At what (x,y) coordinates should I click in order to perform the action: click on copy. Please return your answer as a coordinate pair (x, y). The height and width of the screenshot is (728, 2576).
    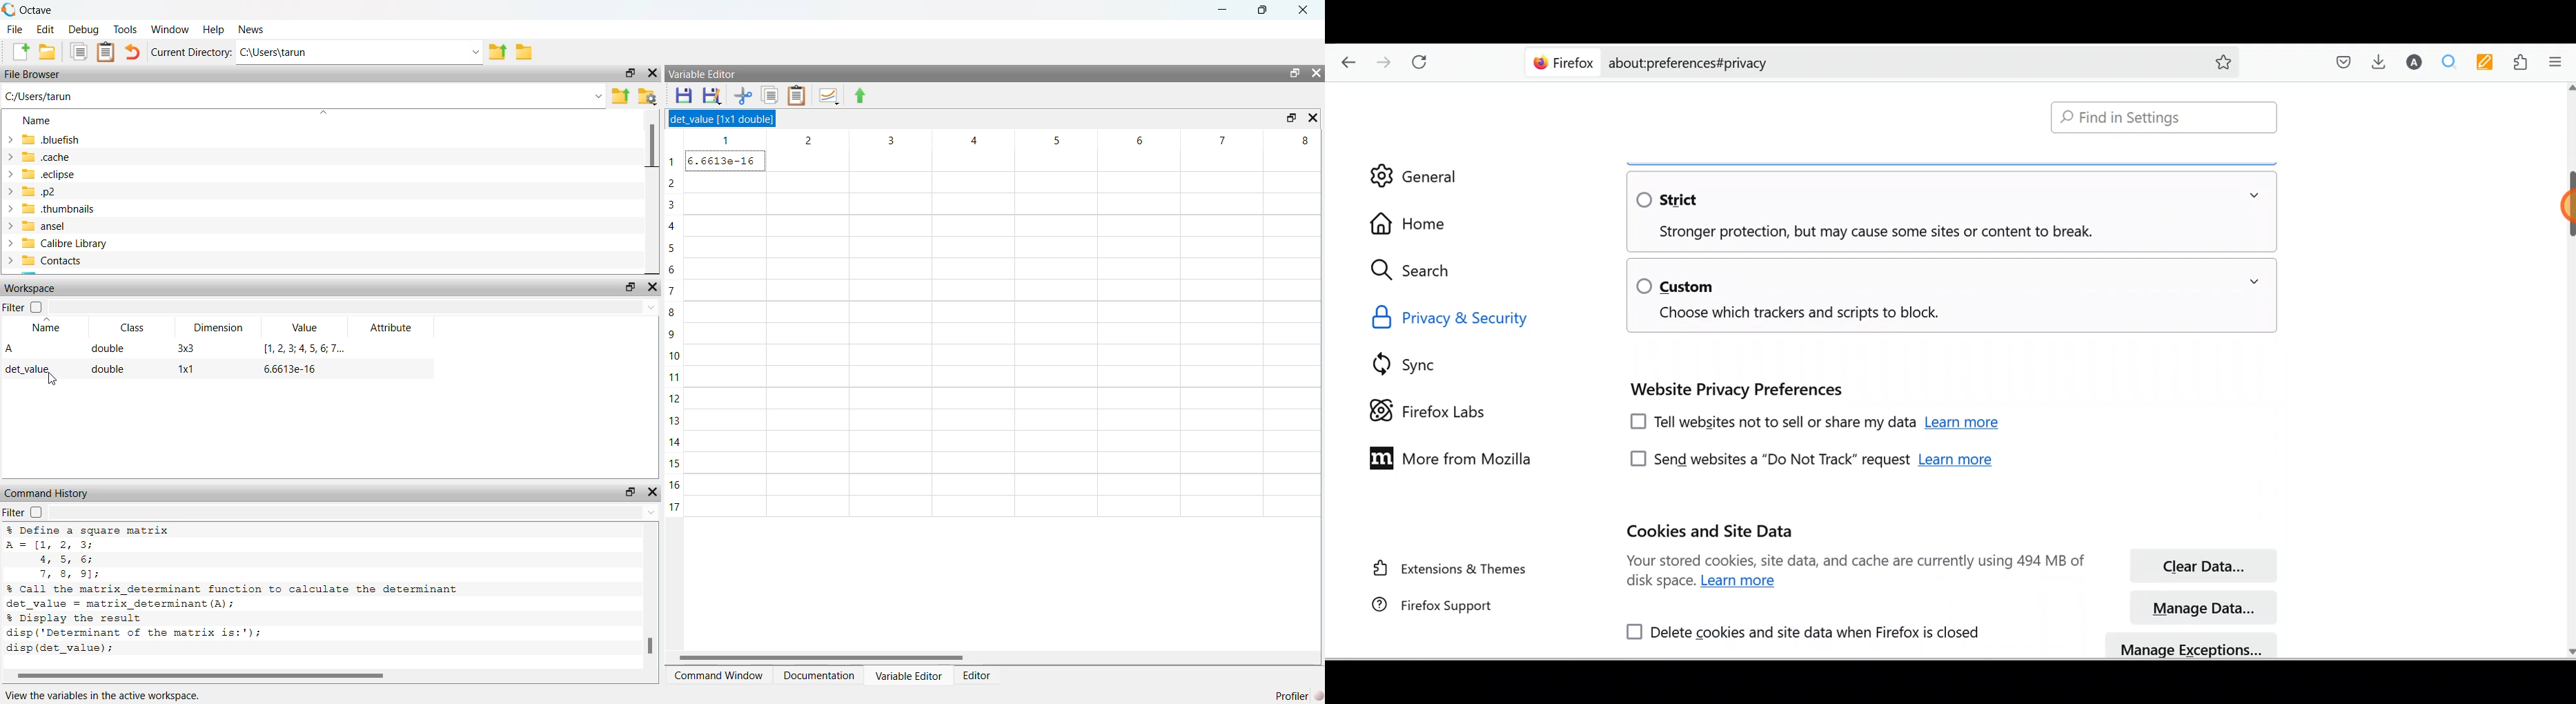
    Looking at the image, I should click on (79, 52).